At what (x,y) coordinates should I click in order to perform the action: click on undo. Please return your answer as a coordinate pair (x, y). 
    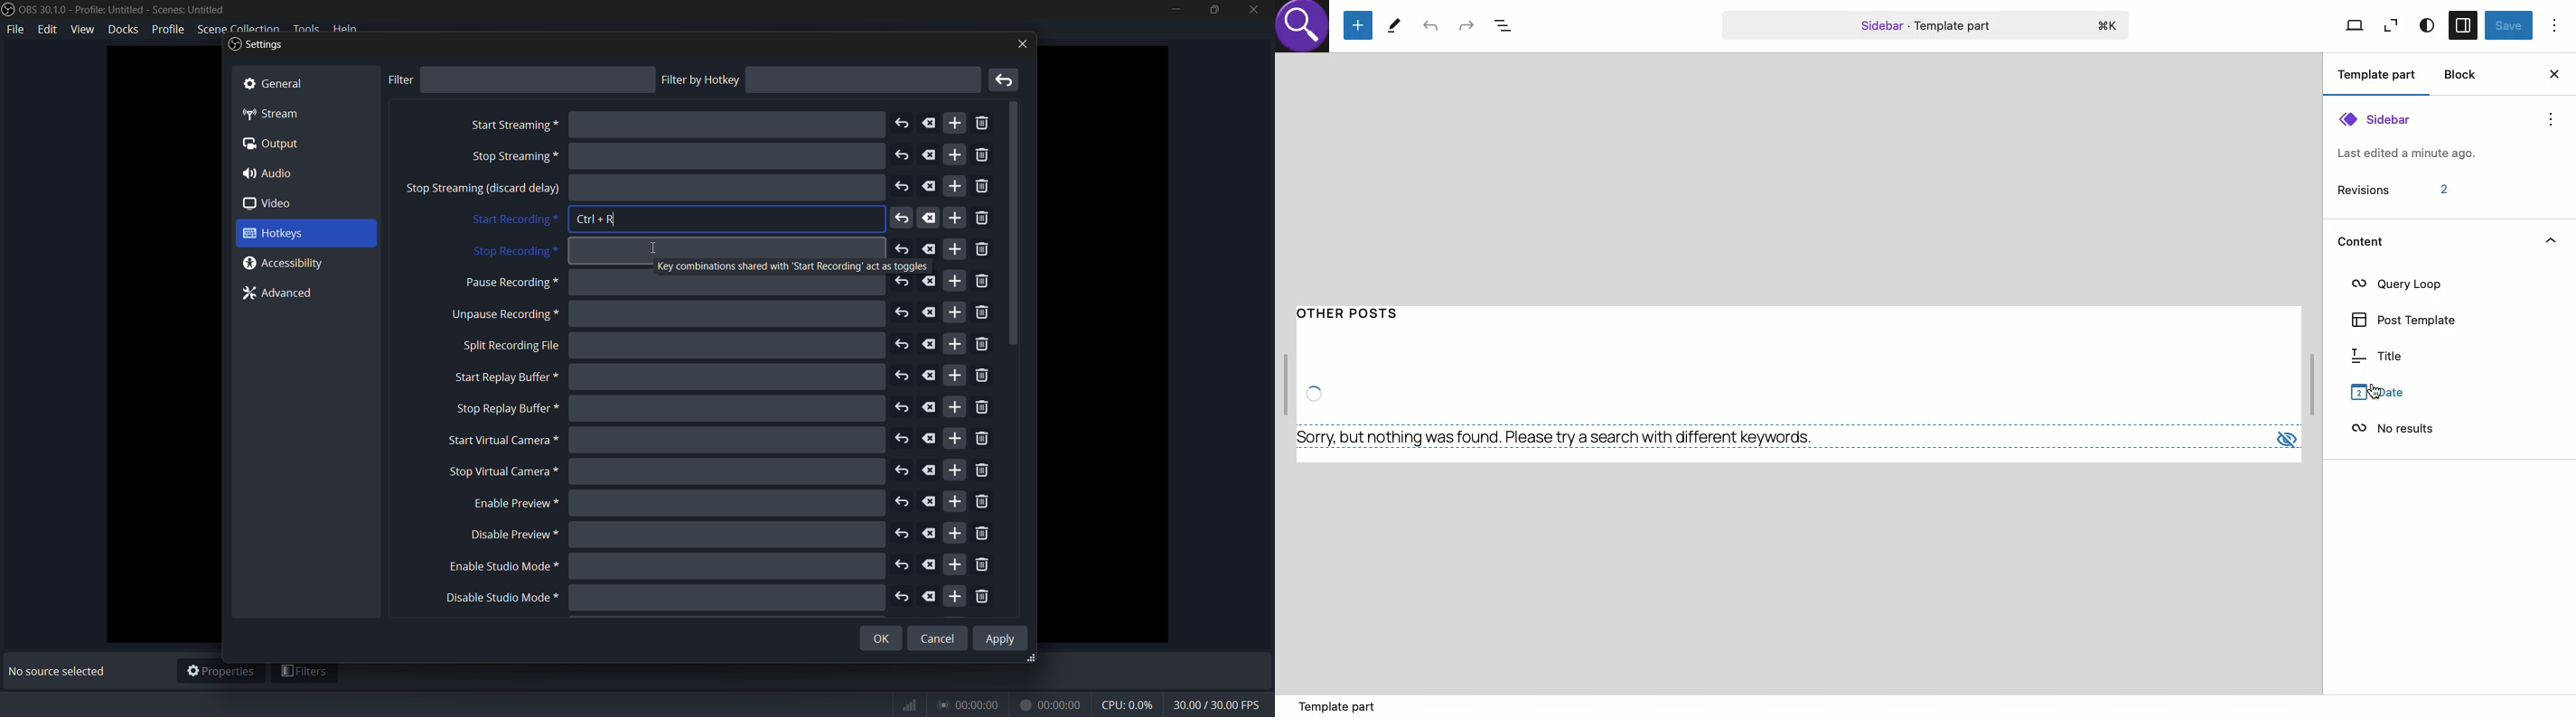
    Looking at the image, I should click on (903, 503).